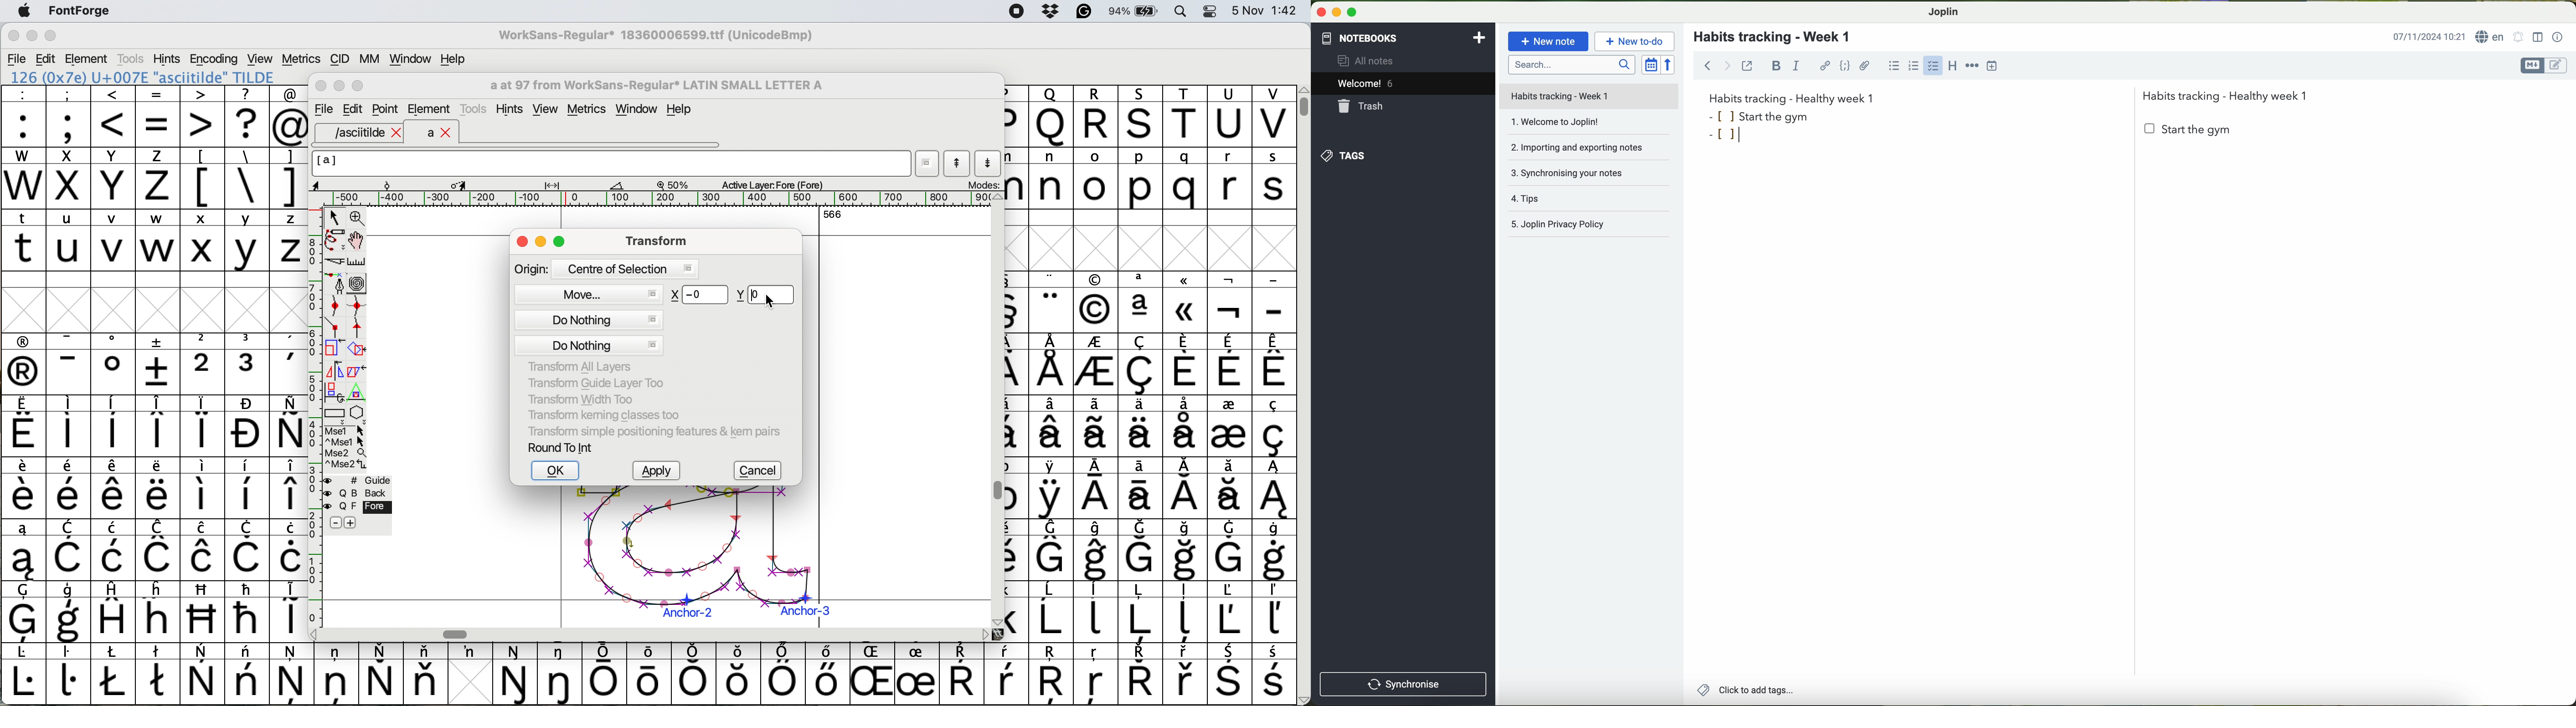  What do you see at coordinates (335, 523) in the screenshot?
I see `remove` at bounding box center [335, 523].